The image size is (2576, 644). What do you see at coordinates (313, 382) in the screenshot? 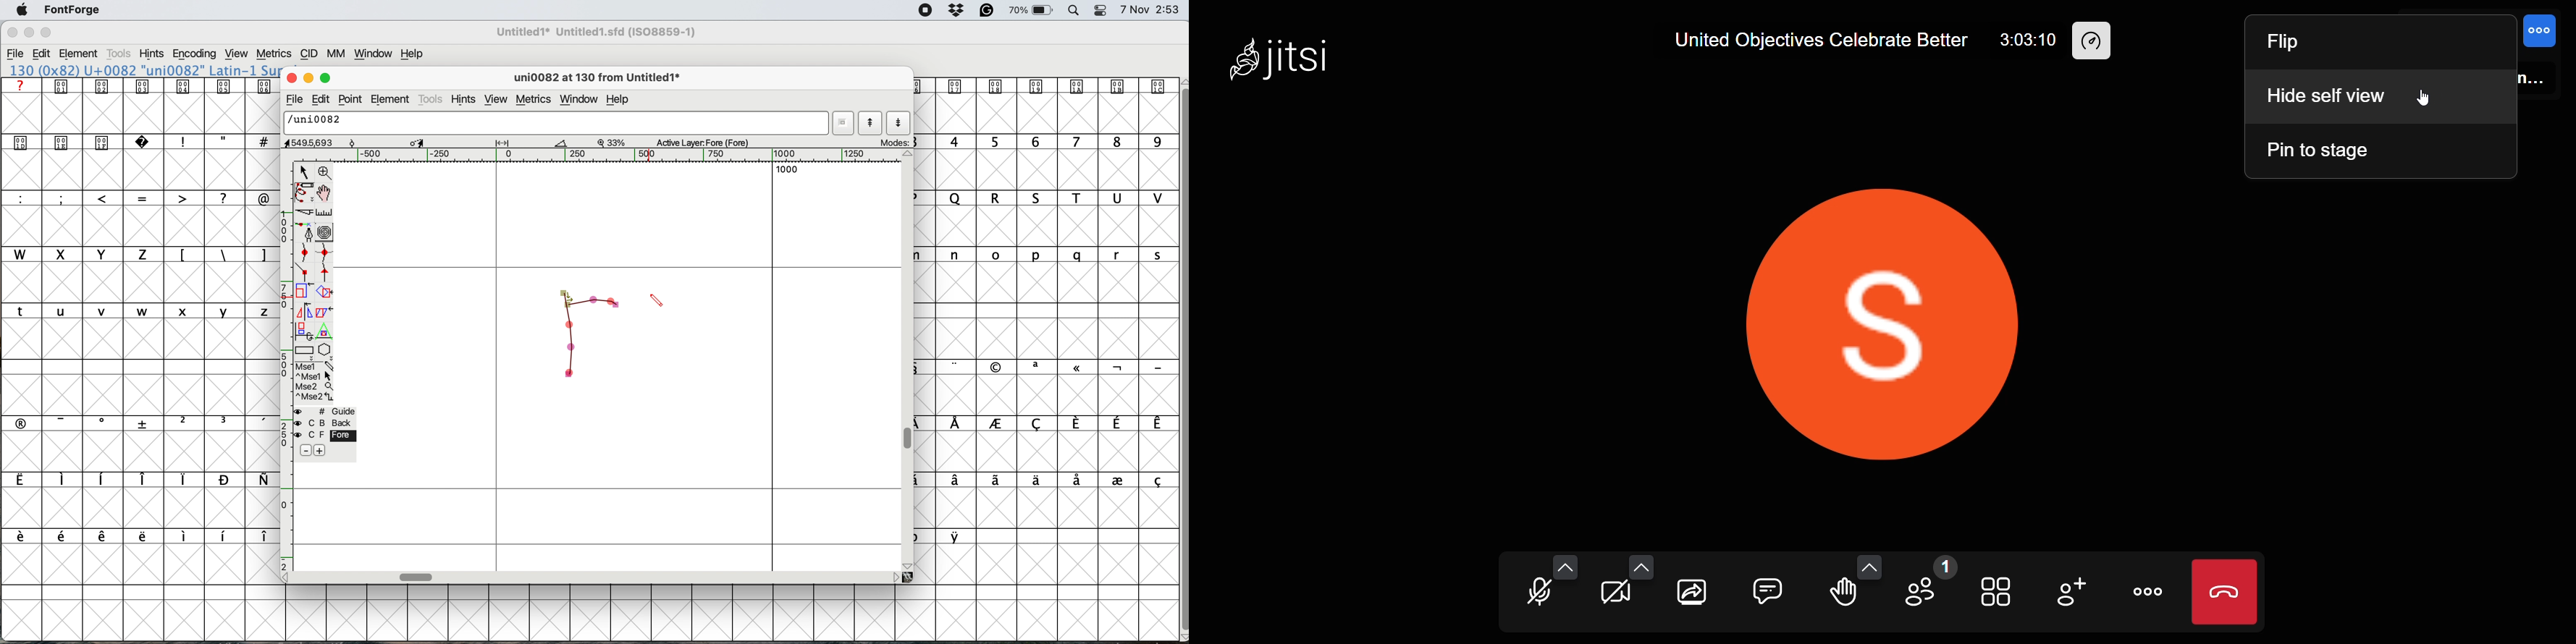
I see `more options` at bounding box center [313, 382].